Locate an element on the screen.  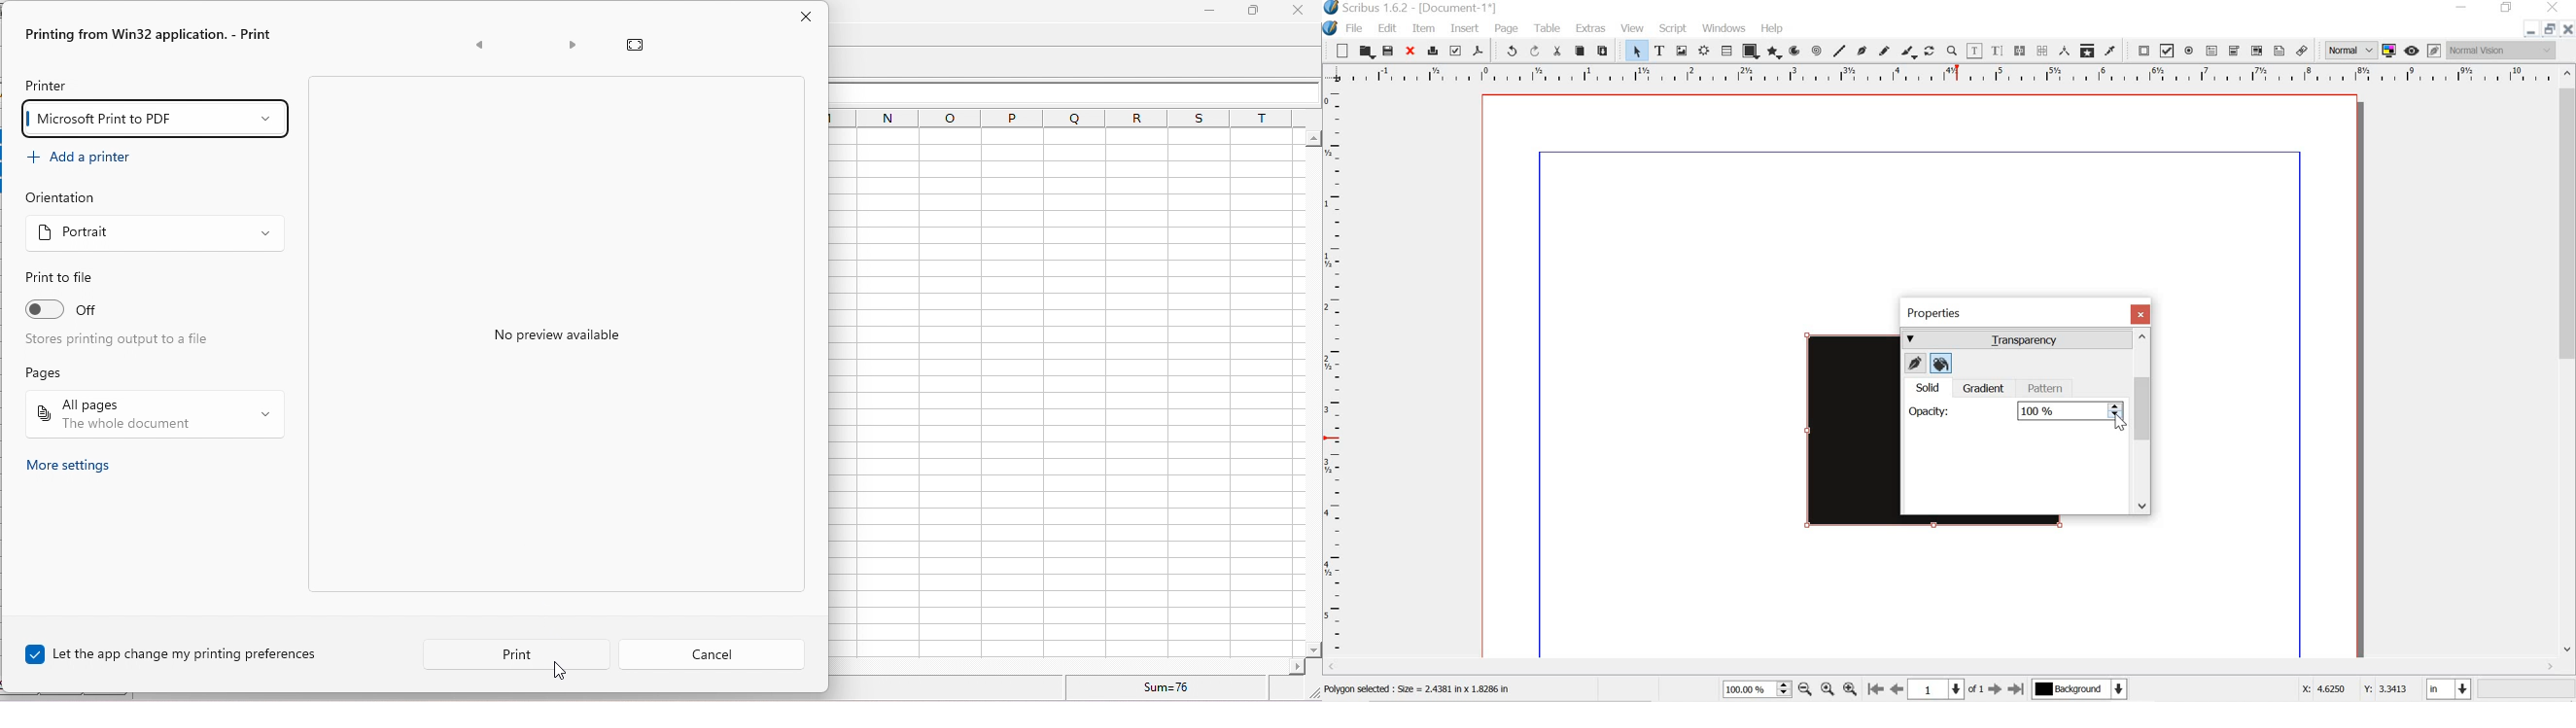
go to next page is located at coordinates (1996, 690).